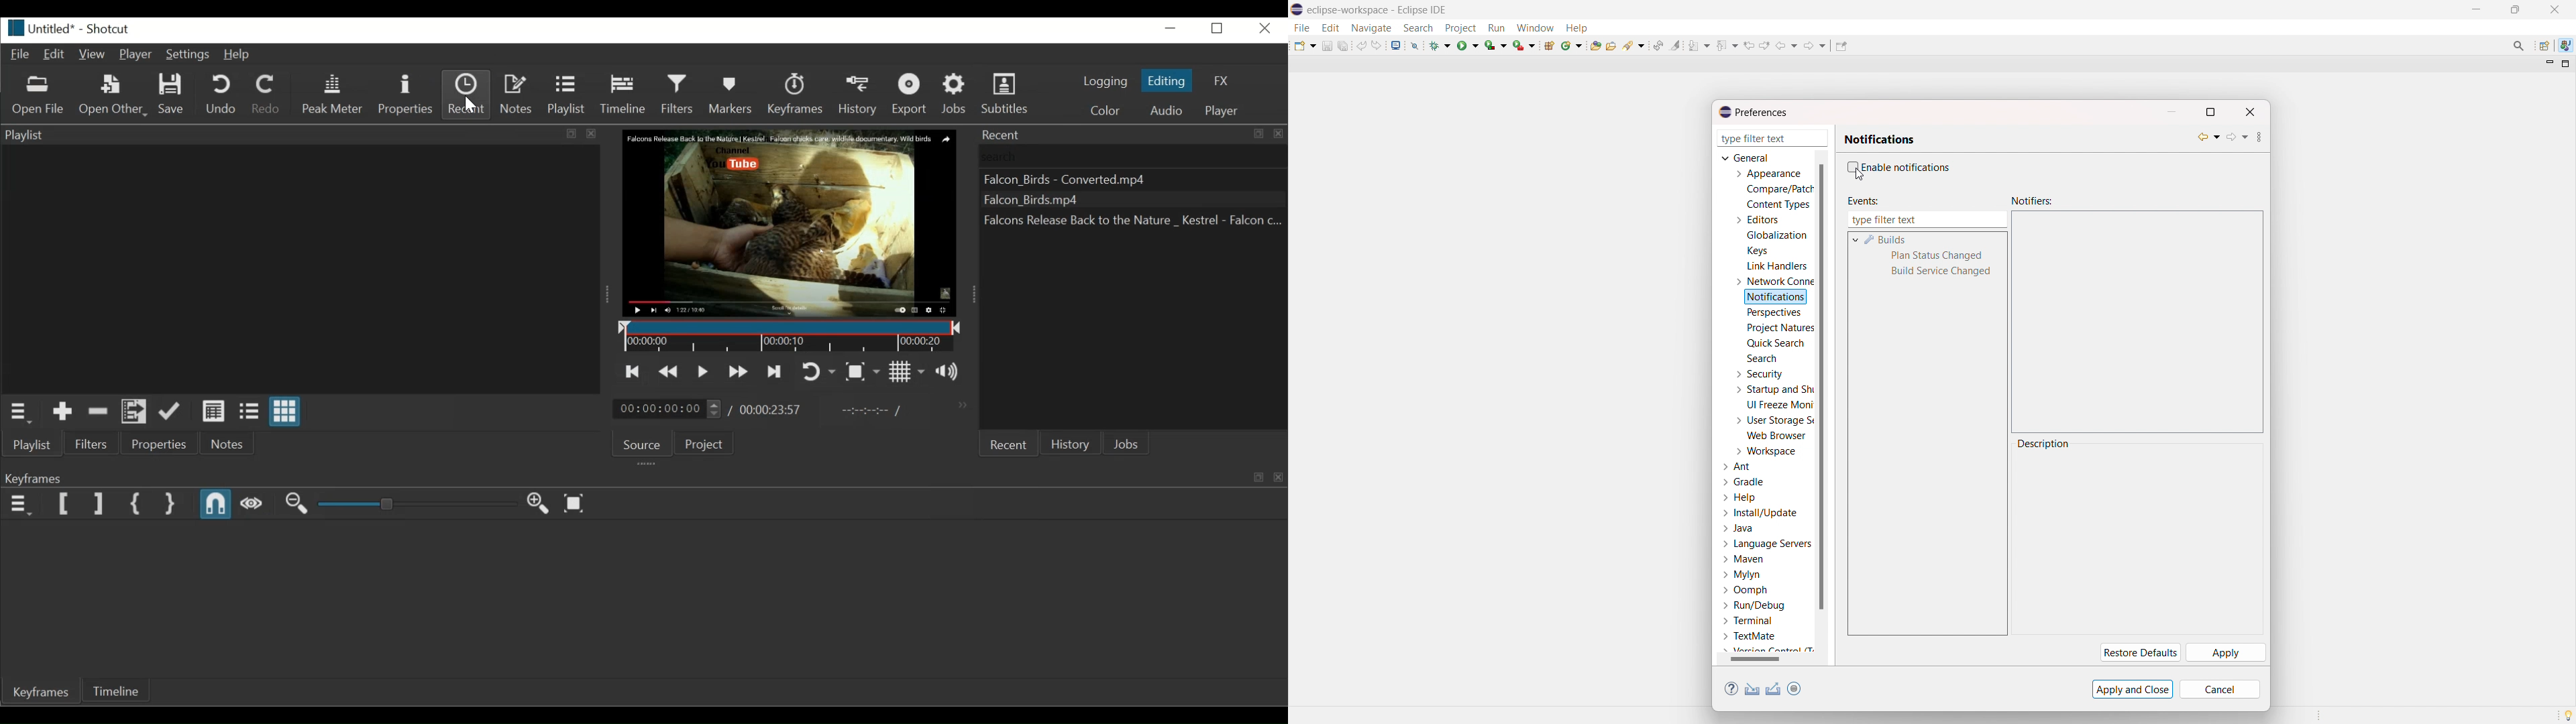  What do you see at coordinates (2543, 46) in the screenshot?
I see `open perspective` at bounding box center [2543, 46].